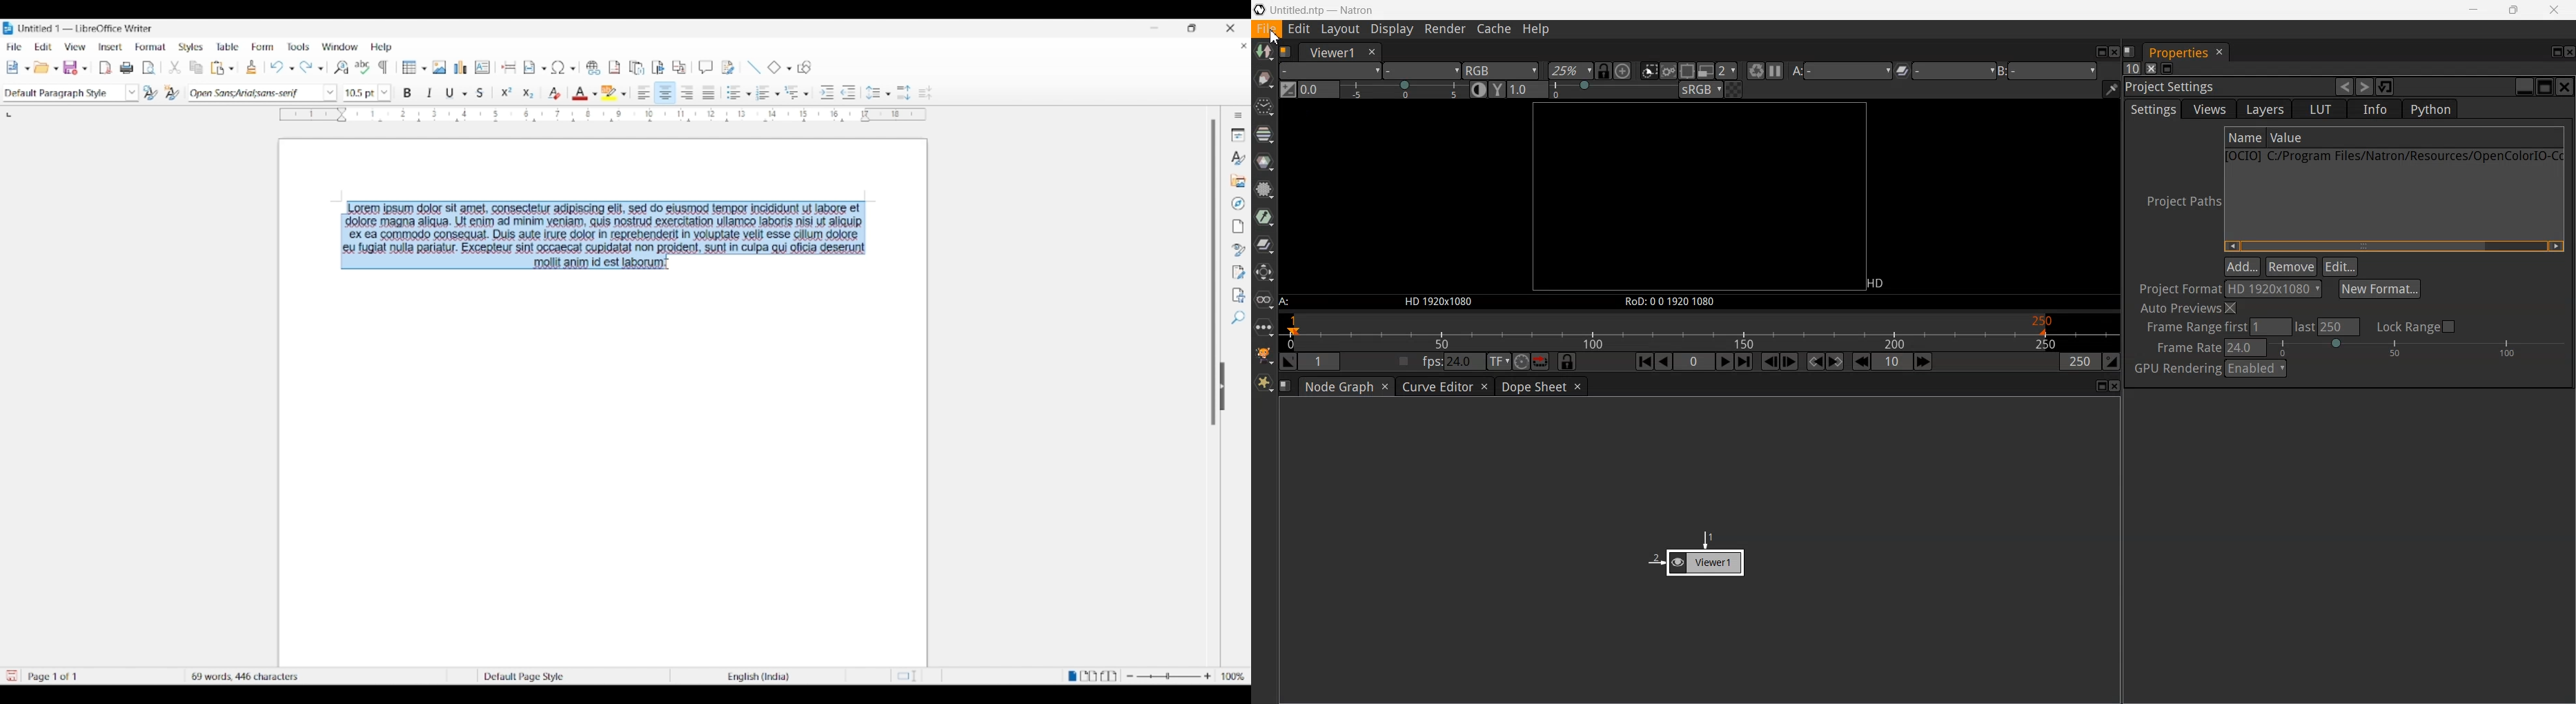  What do you see at coordinates (461, 67) in the screenshot?
I see `Insert chart` at bounding box center [461, 67].